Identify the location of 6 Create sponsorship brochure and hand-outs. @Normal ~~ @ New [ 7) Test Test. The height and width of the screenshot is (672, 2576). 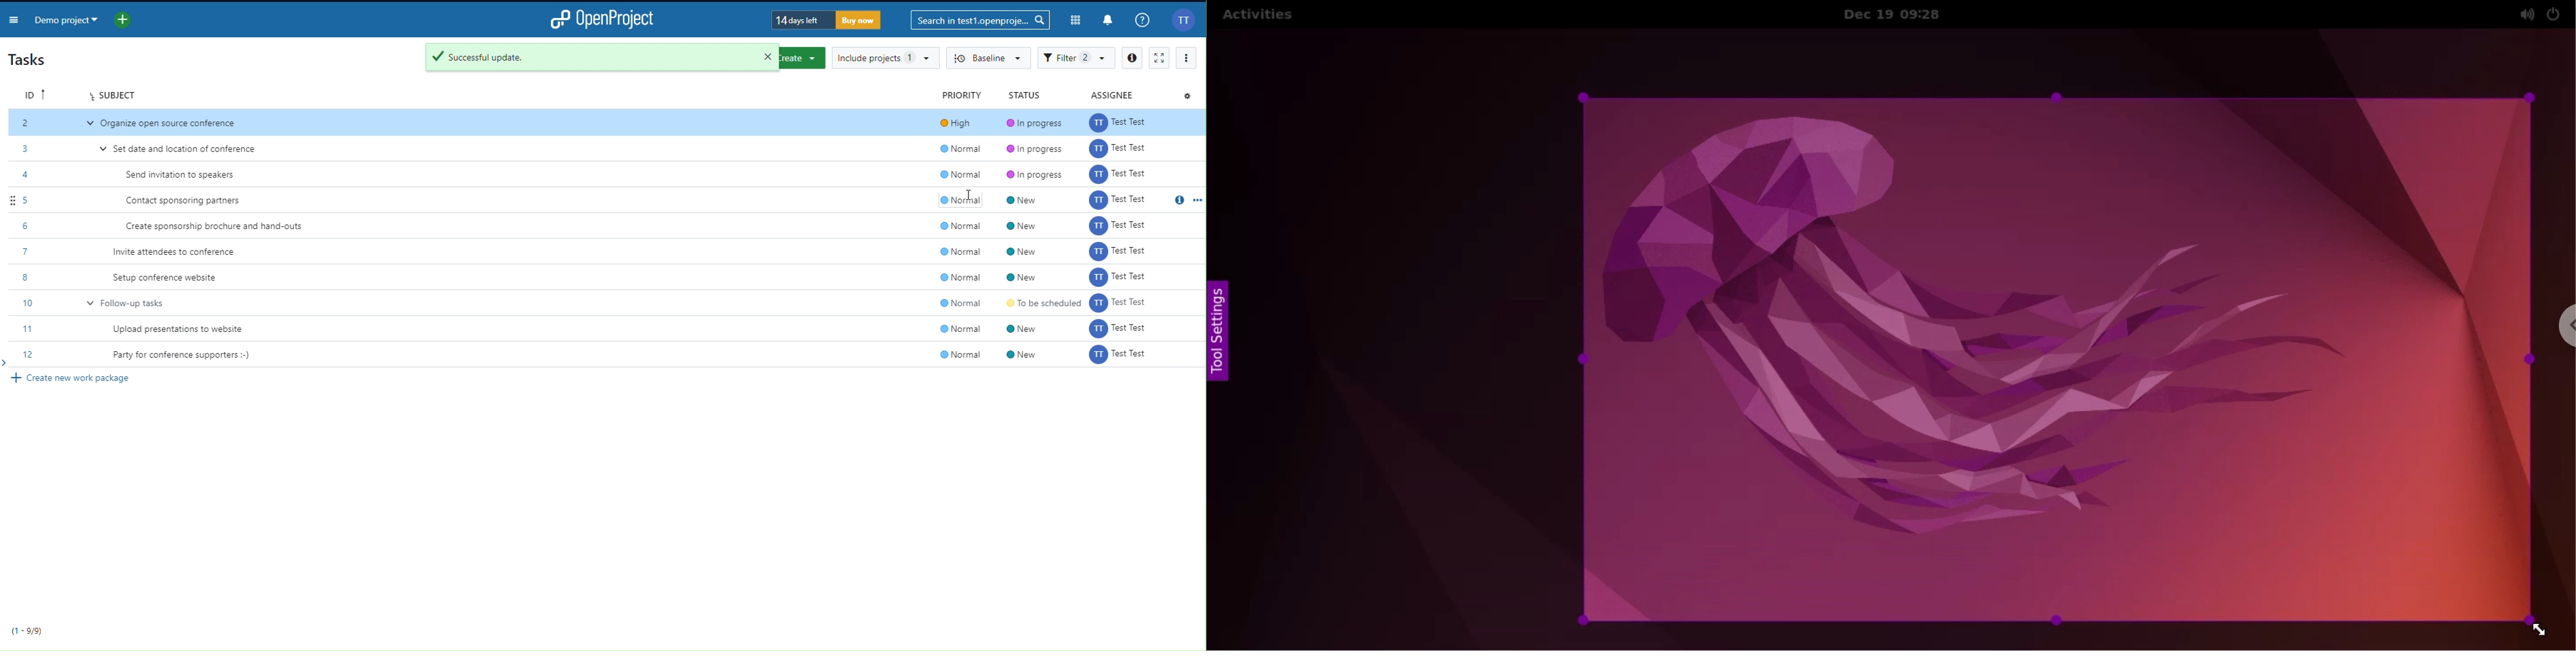
(609, 227).